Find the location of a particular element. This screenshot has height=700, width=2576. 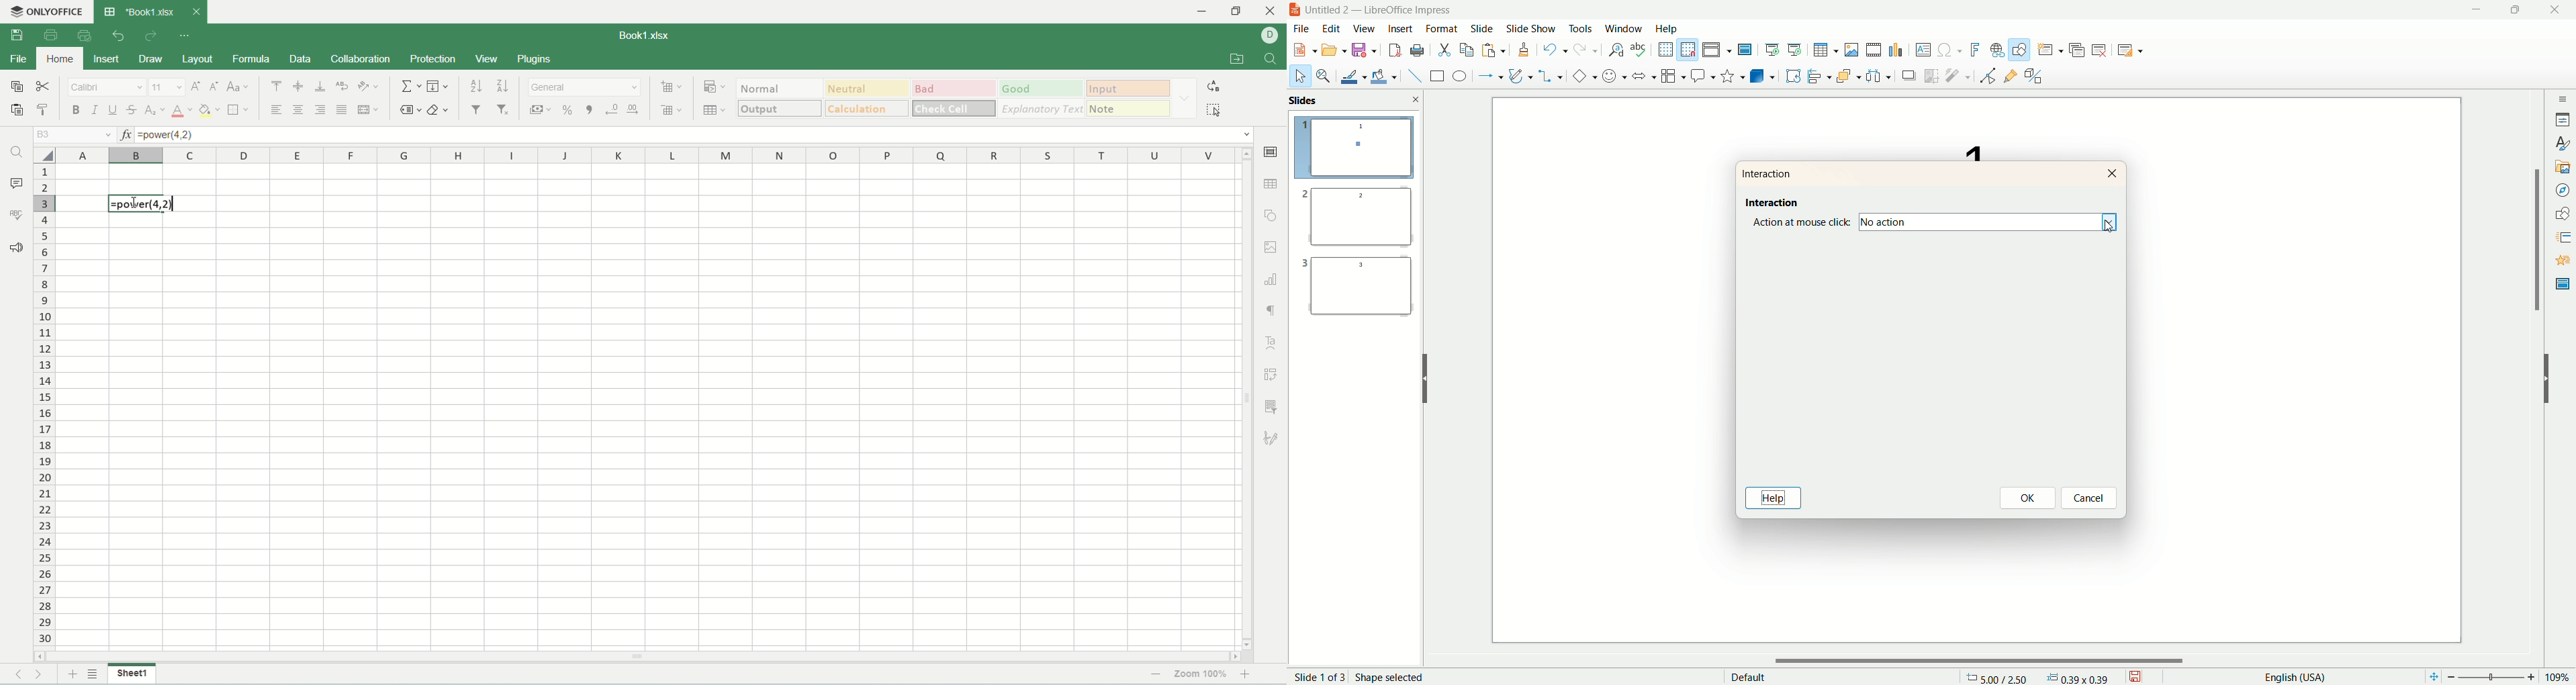

slicer is located at coordinates (1274, 406).